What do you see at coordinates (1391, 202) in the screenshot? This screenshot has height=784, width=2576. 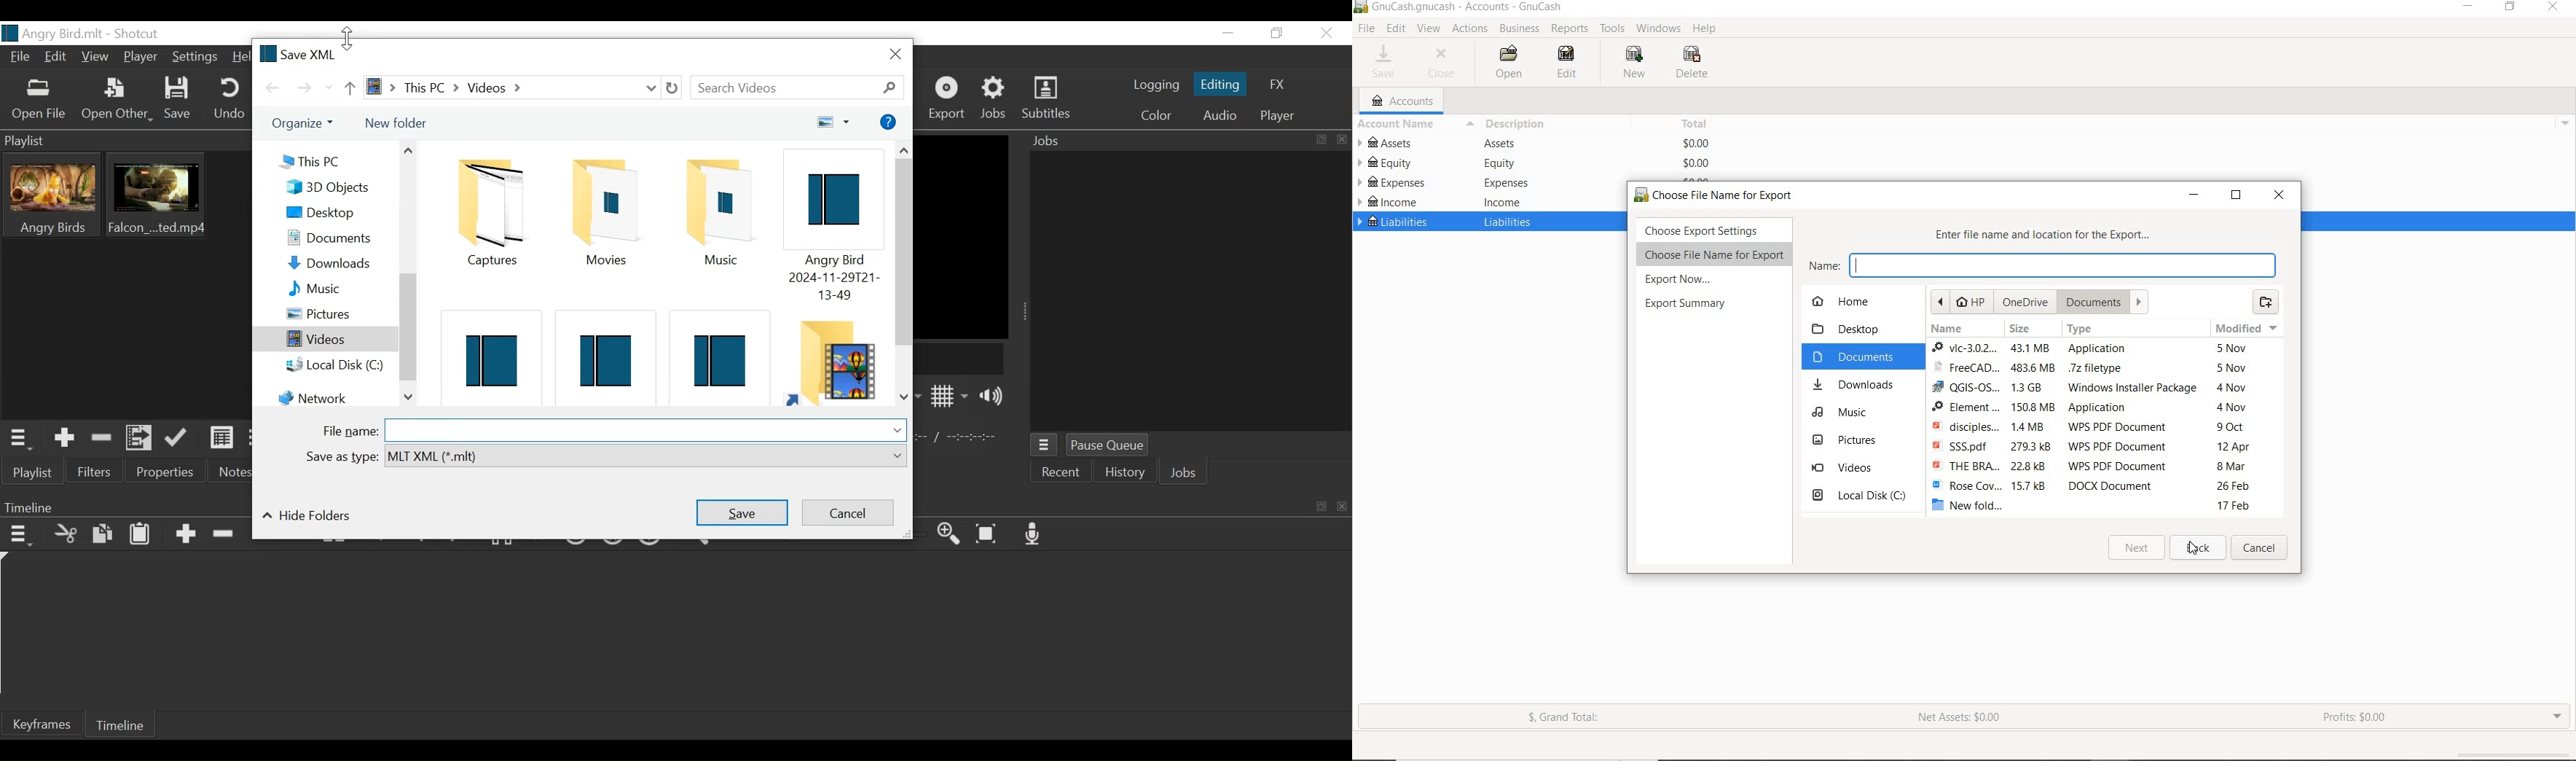 I see `INCOME` at bounding box center [1391, 202].